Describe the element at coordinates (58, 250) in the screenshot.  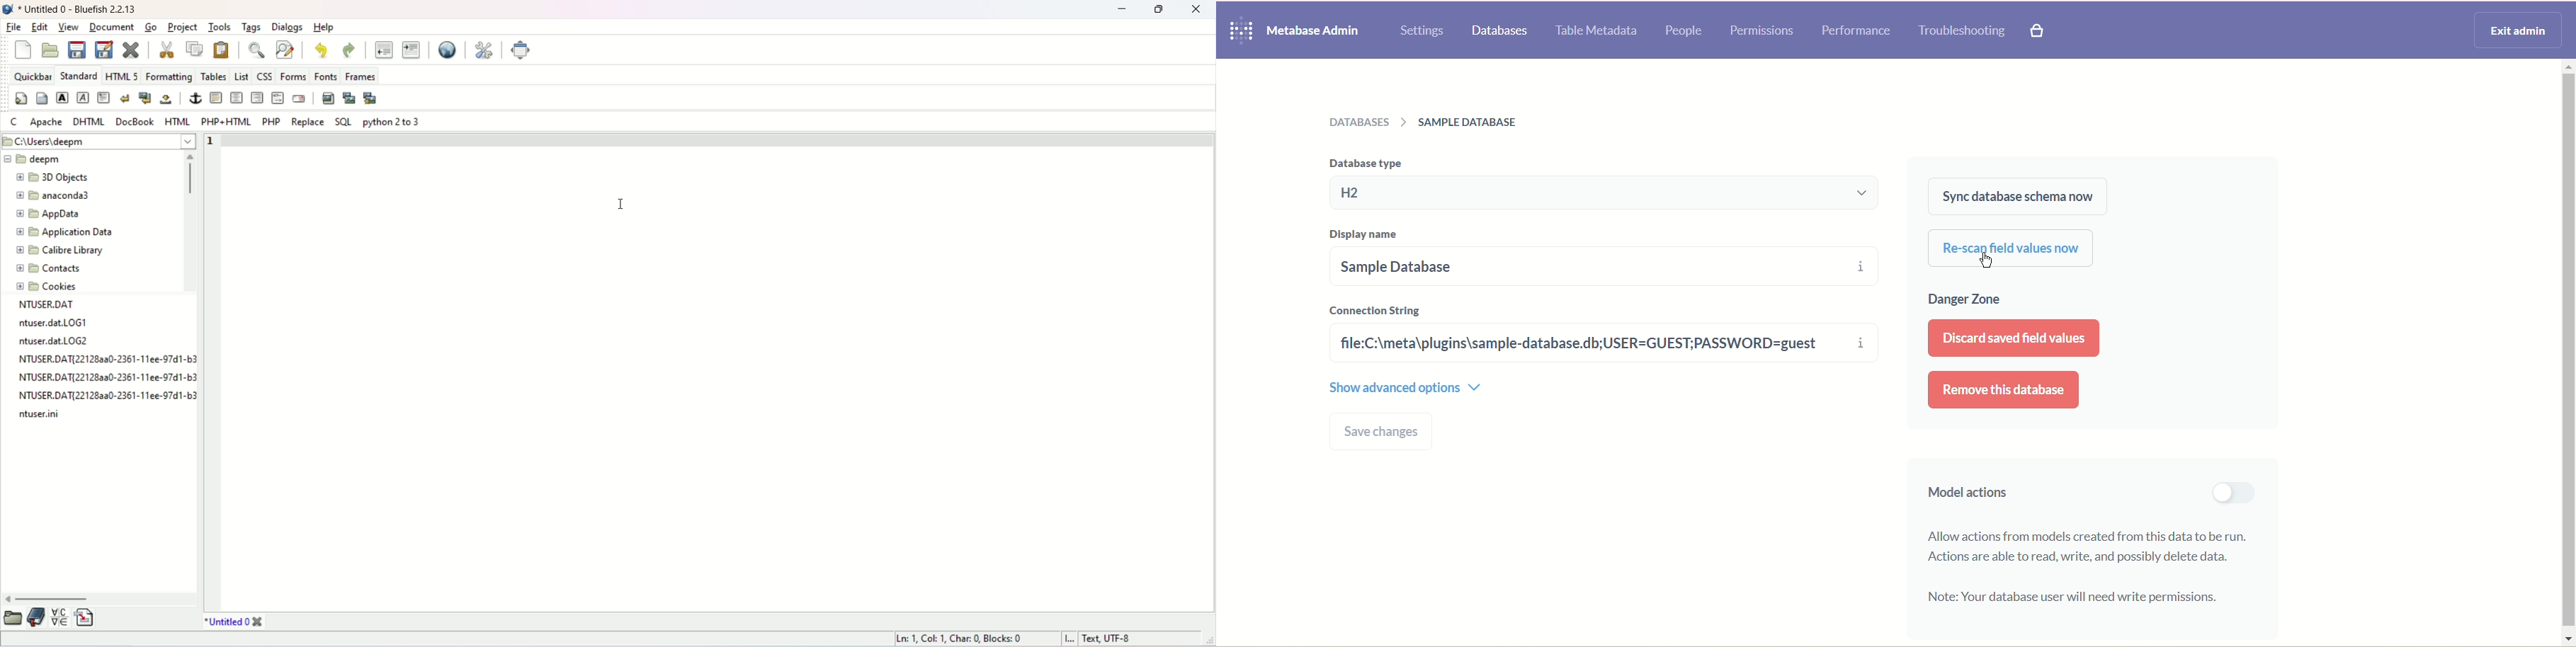
I see `calibre` at that location.